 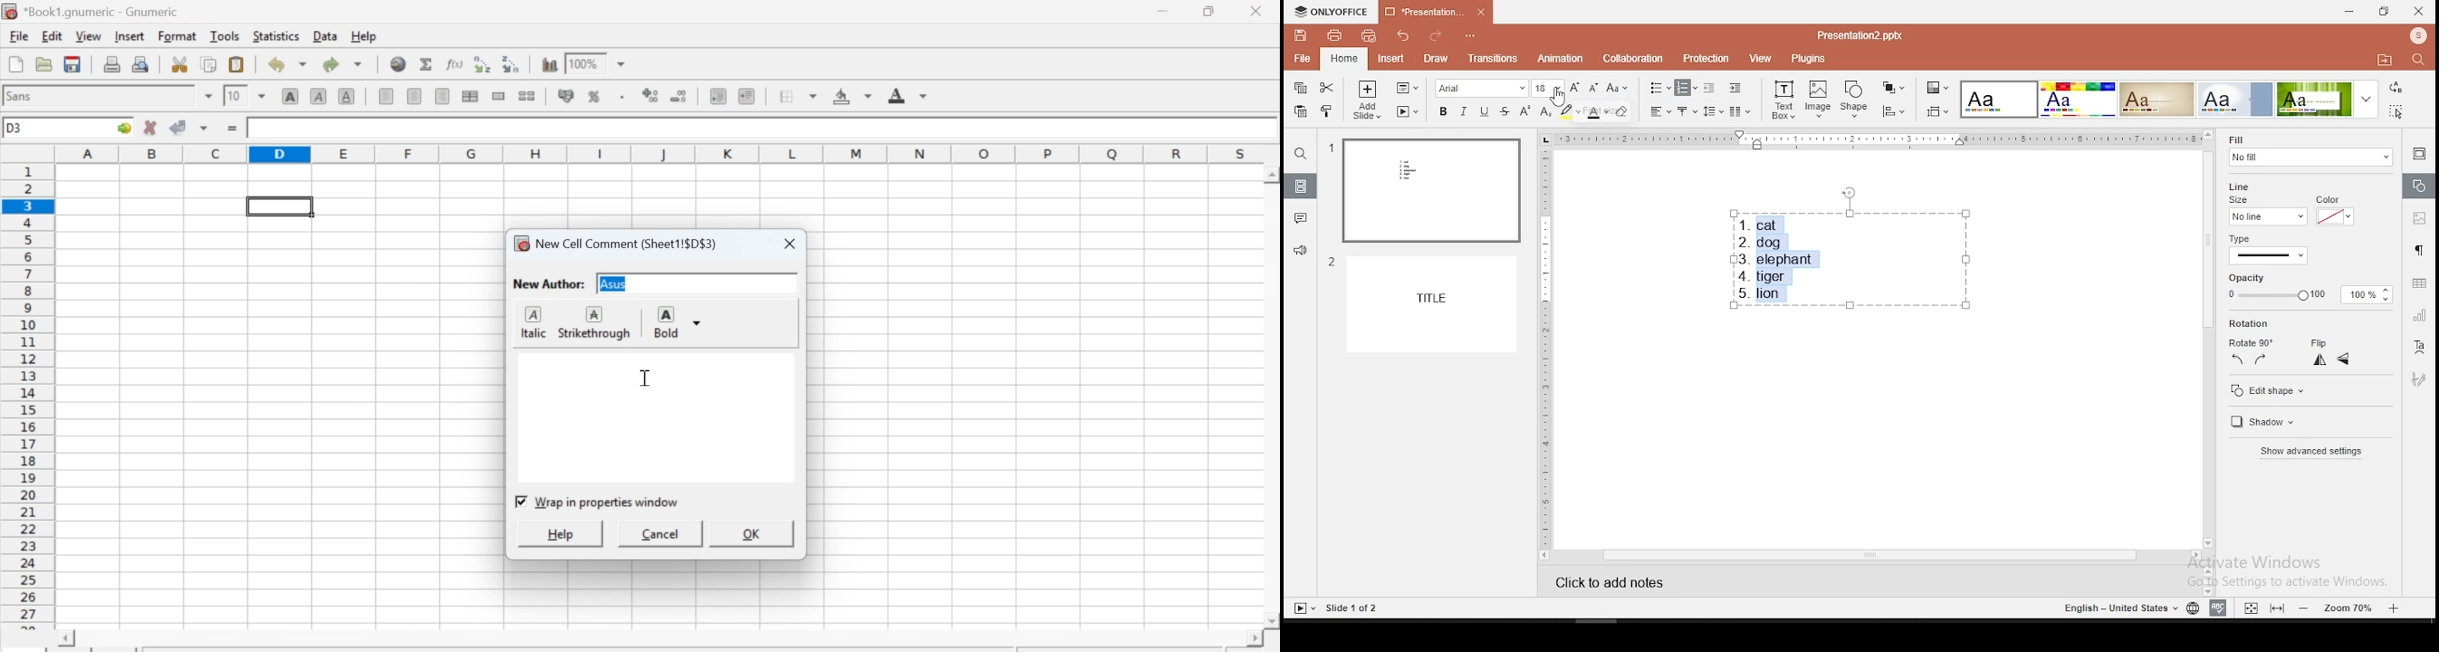 What do you see at coordinates (1420, 303) in the screenshot?
I see `slide 2` at bounding box center [1420, 303].